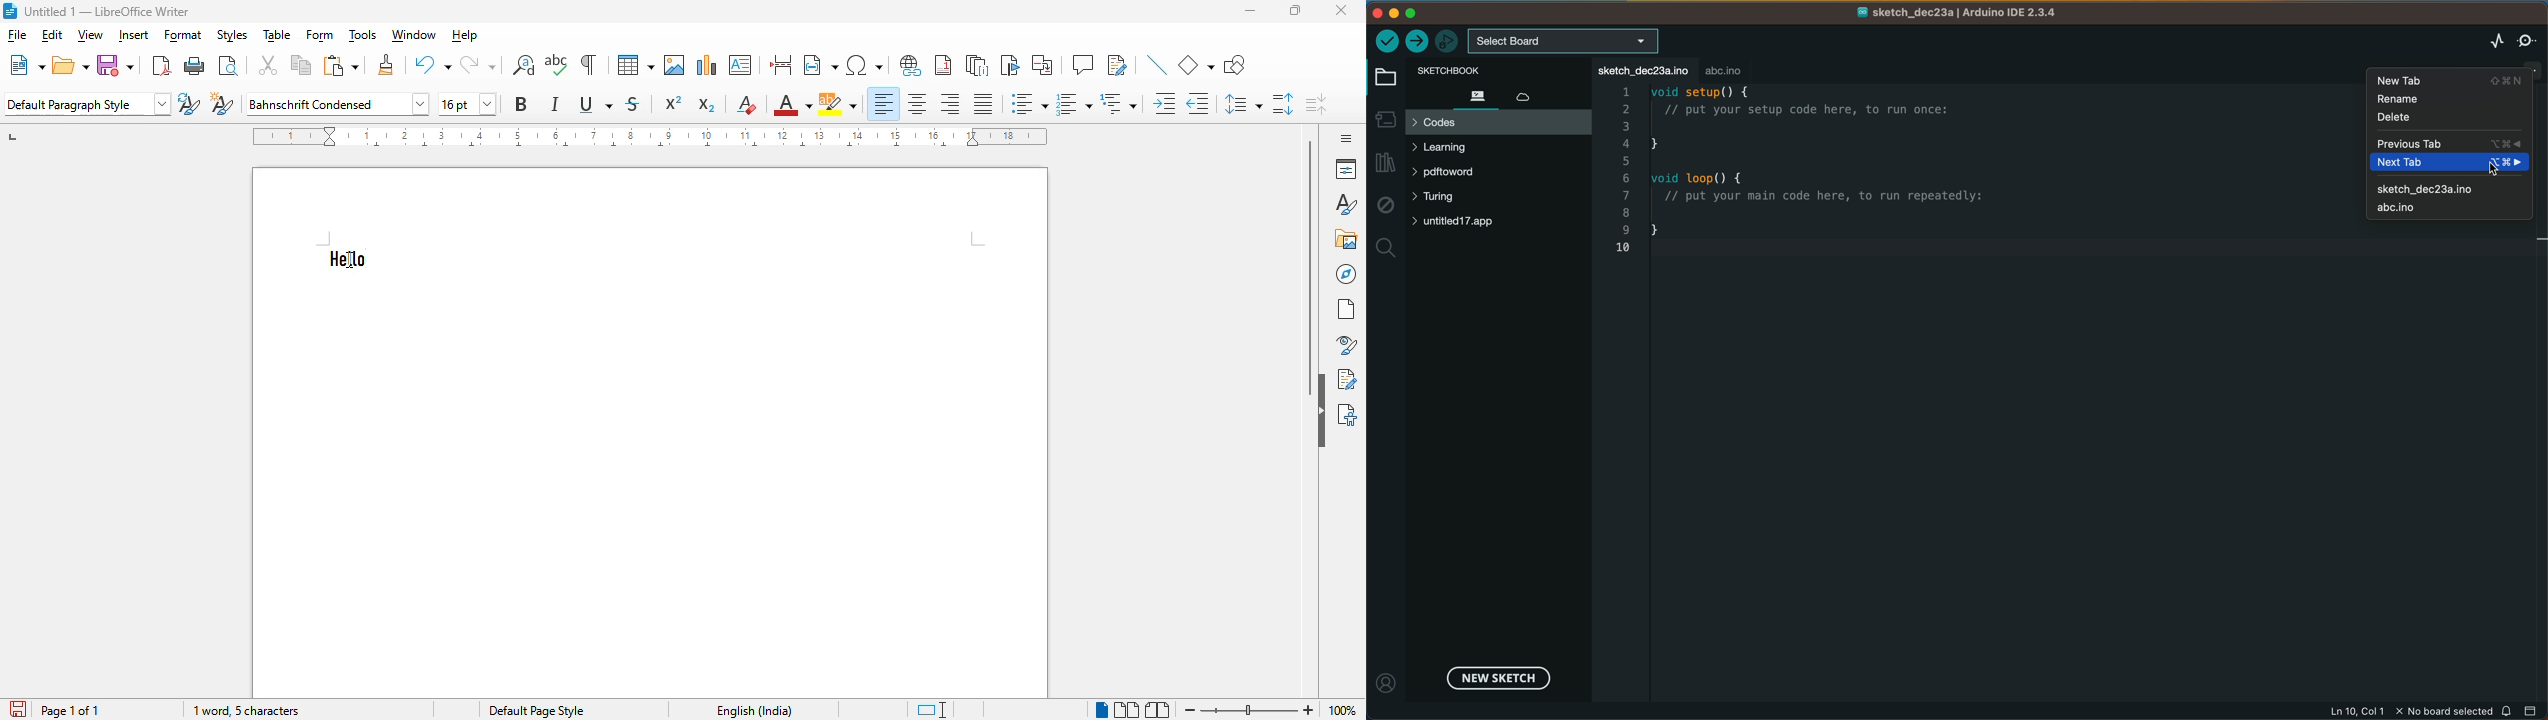 Image resolution: width=2548 pixels, height=728 pixels. What do you see at coordinates (707, 64) in the screenshot?
I see `insert chart` at bounding box center [707, 64].